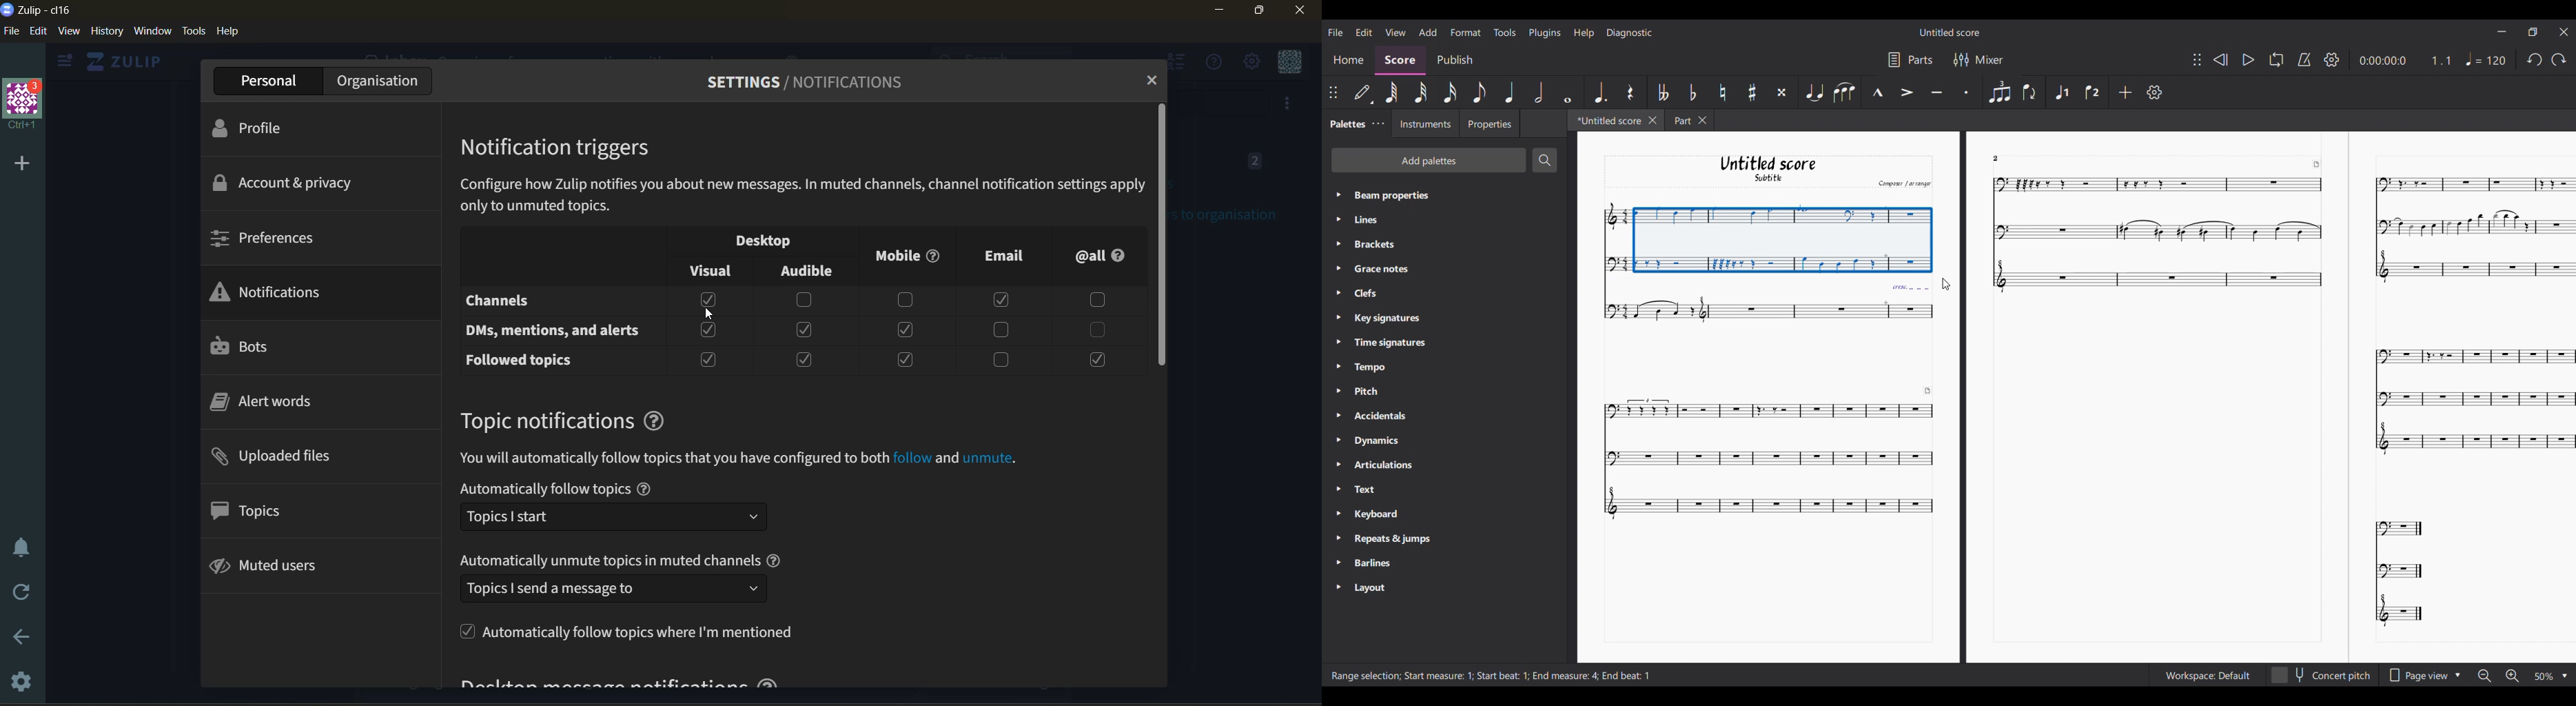  Describe the element at coordinates (2477, 224) in the screenshot. I see `` at that location.